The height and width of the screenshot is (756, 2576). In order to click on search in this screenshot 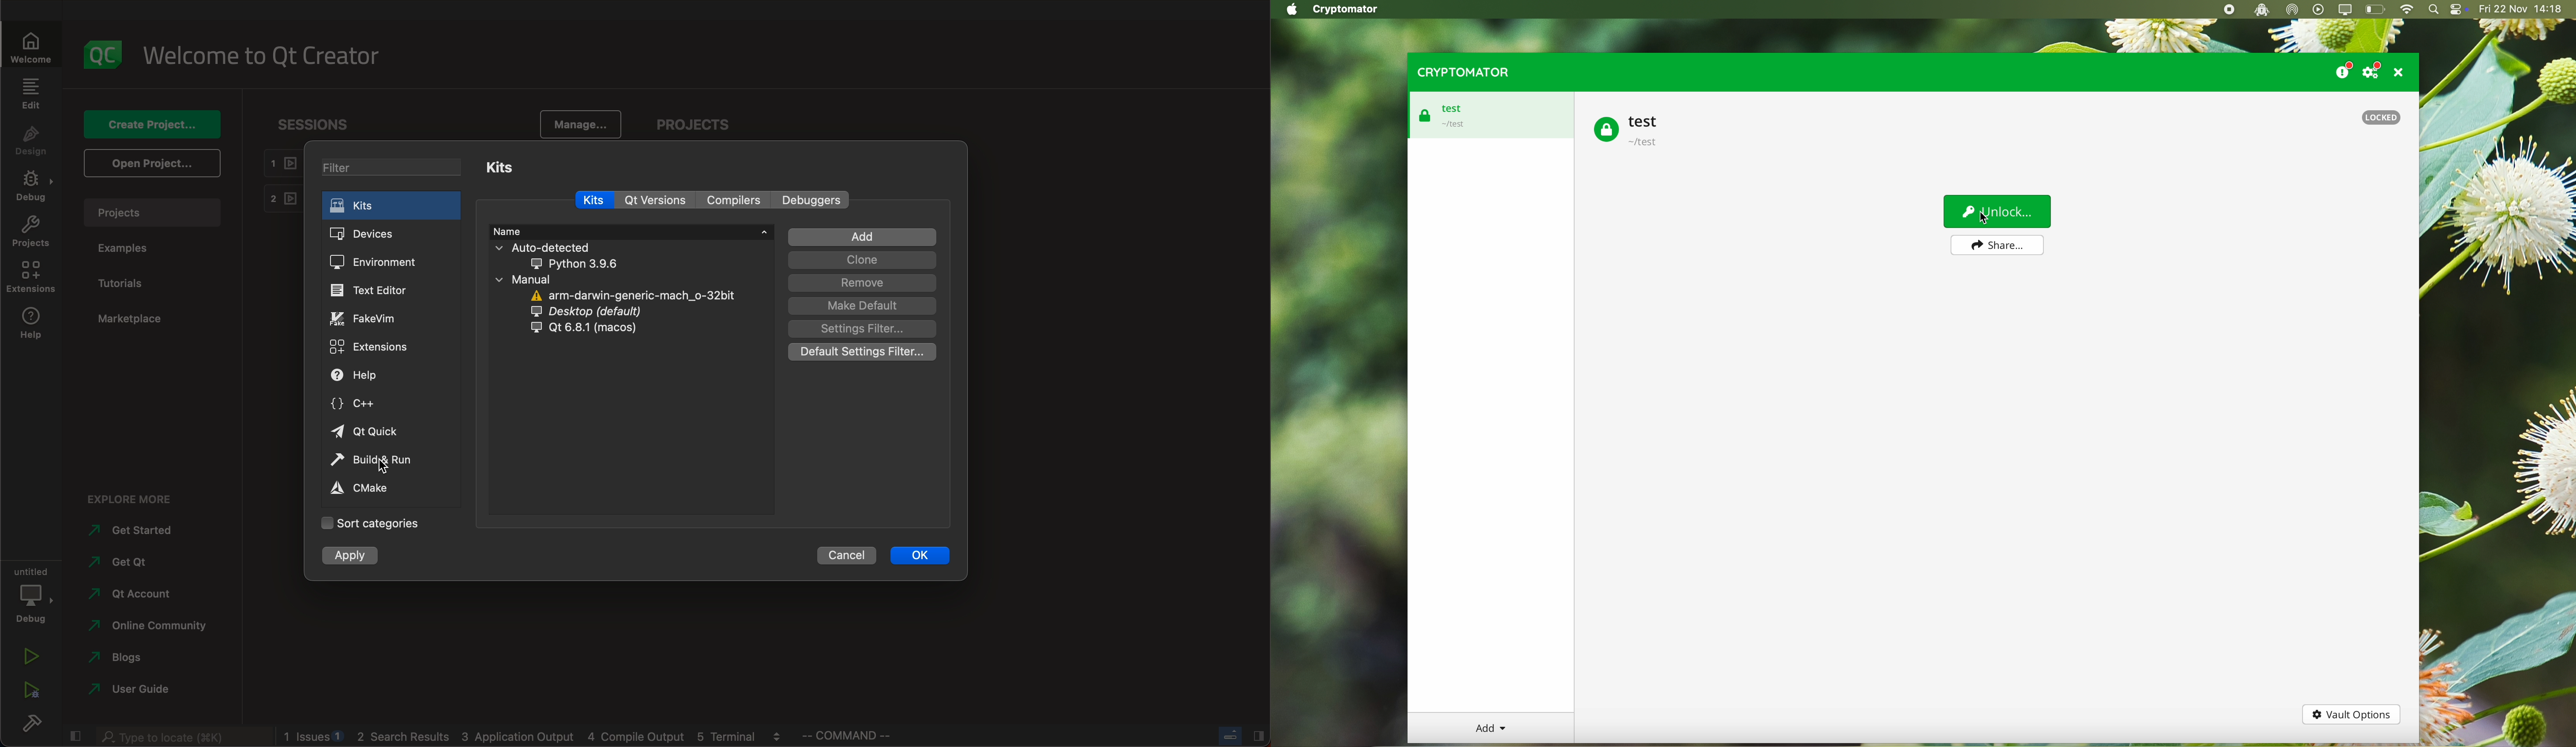, I will do `click(185, 737)`.